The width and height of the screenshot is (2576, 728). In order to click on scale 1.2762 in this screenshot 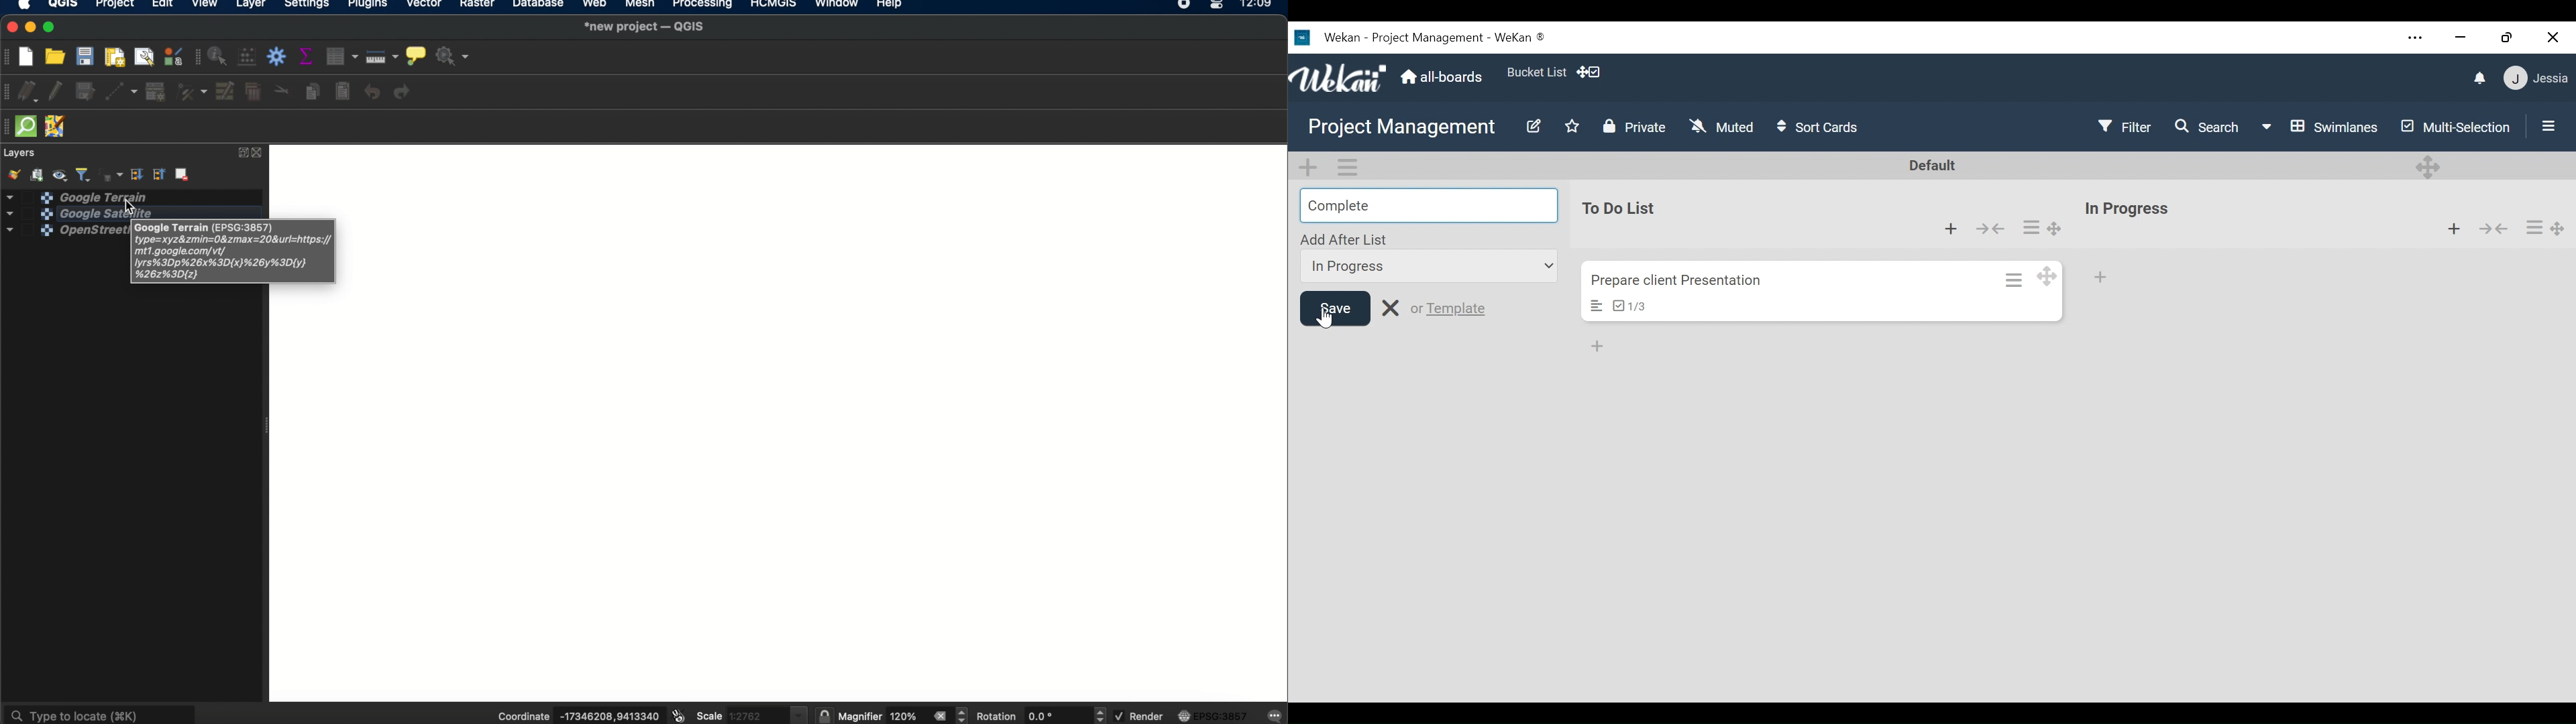, I will do `click(751, 713)`.